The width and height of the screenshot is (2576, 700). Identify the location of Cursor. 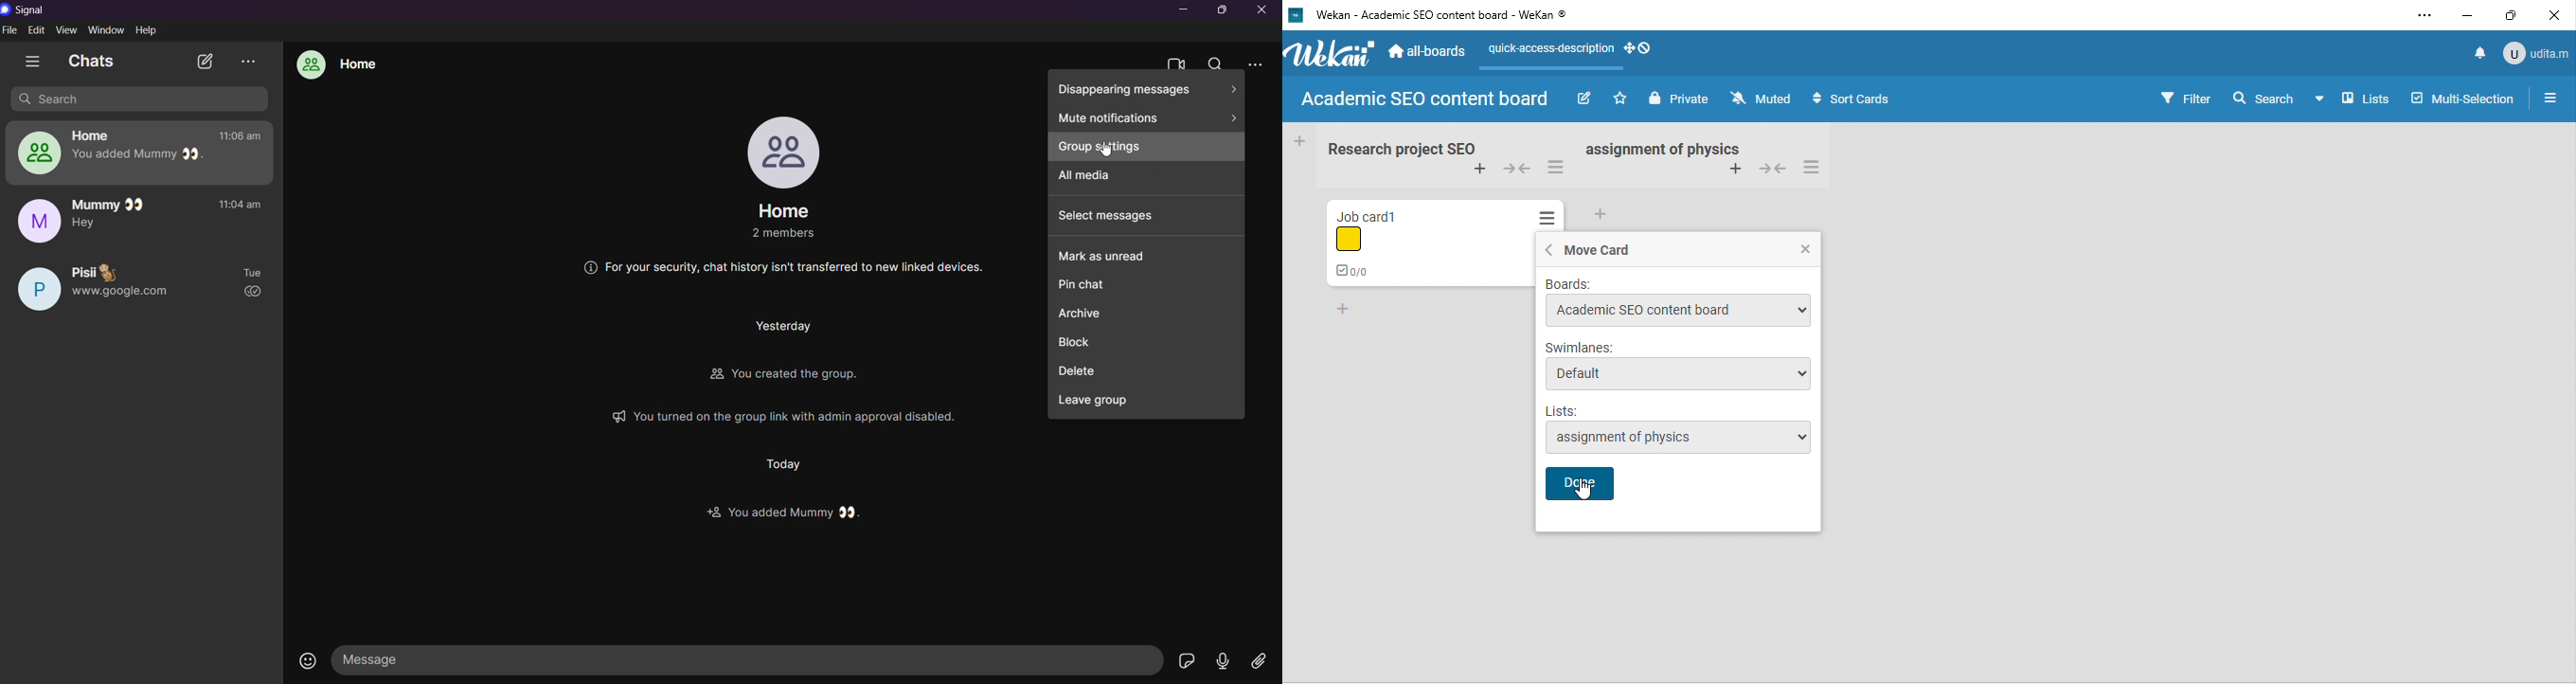
(1106, 149).